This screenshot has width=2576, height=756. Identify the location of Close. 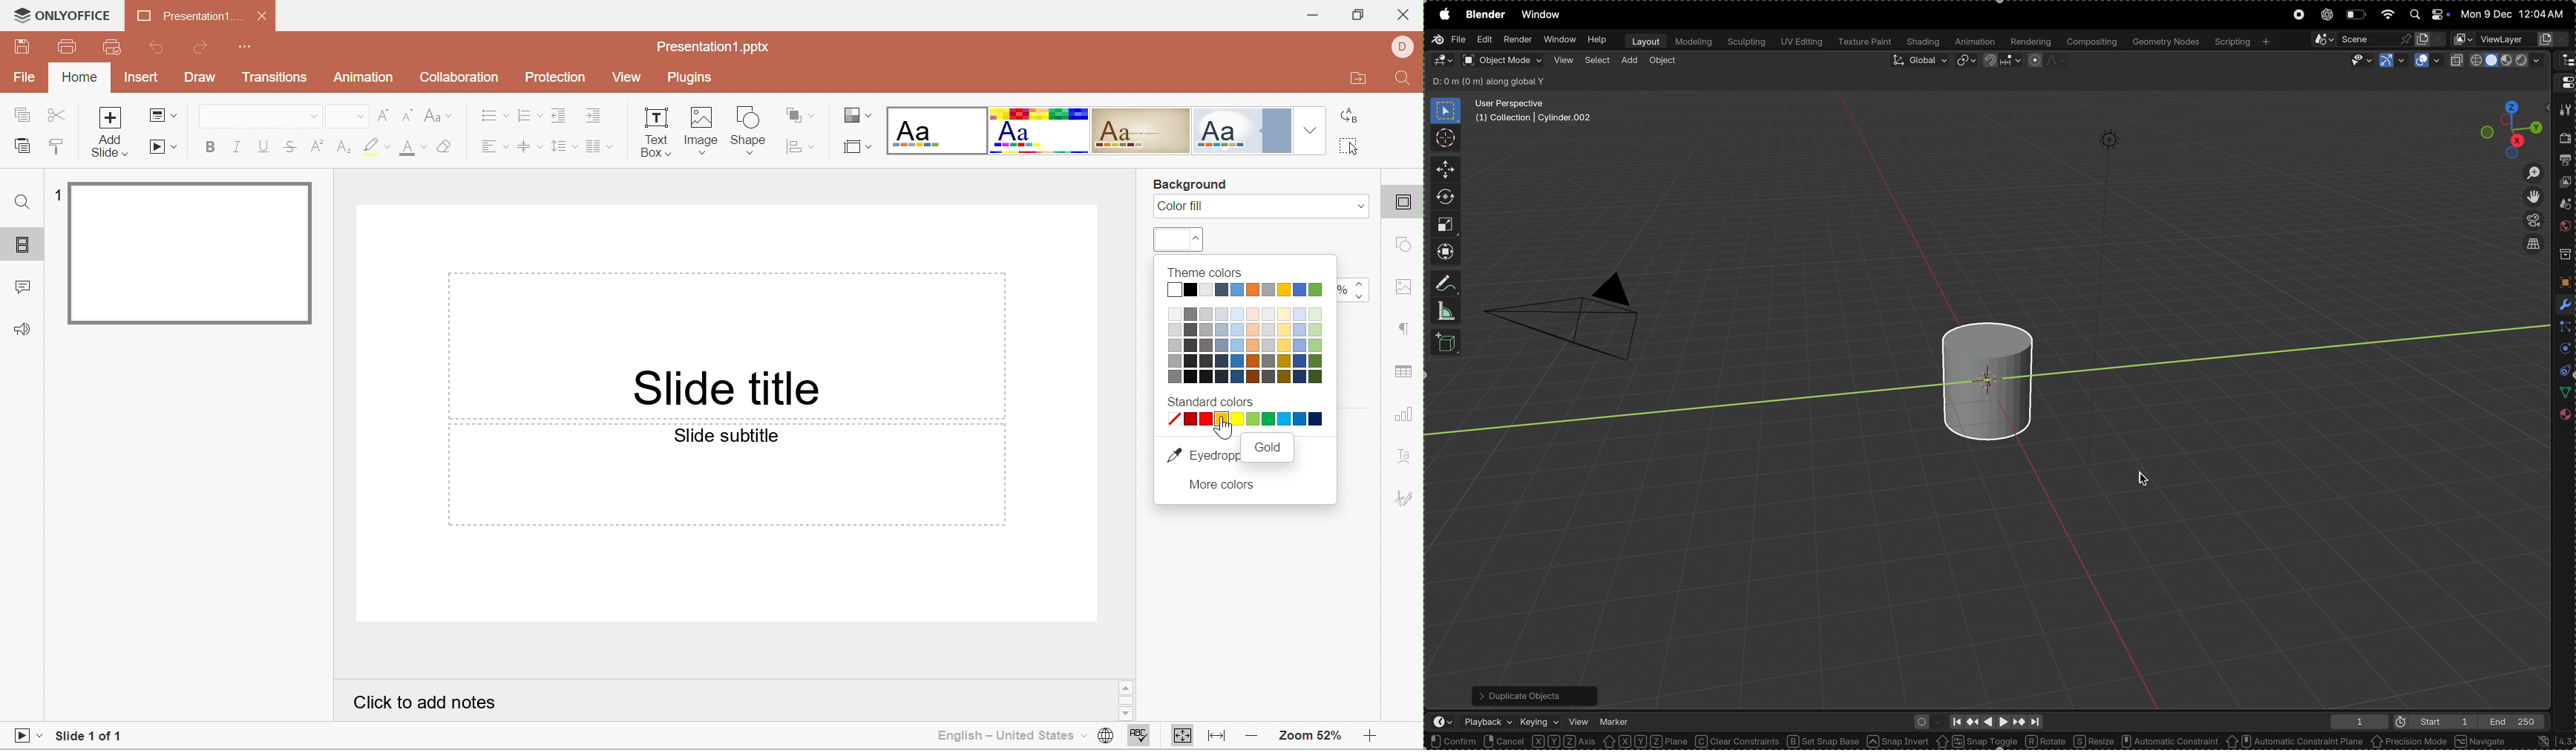
(263, 16).